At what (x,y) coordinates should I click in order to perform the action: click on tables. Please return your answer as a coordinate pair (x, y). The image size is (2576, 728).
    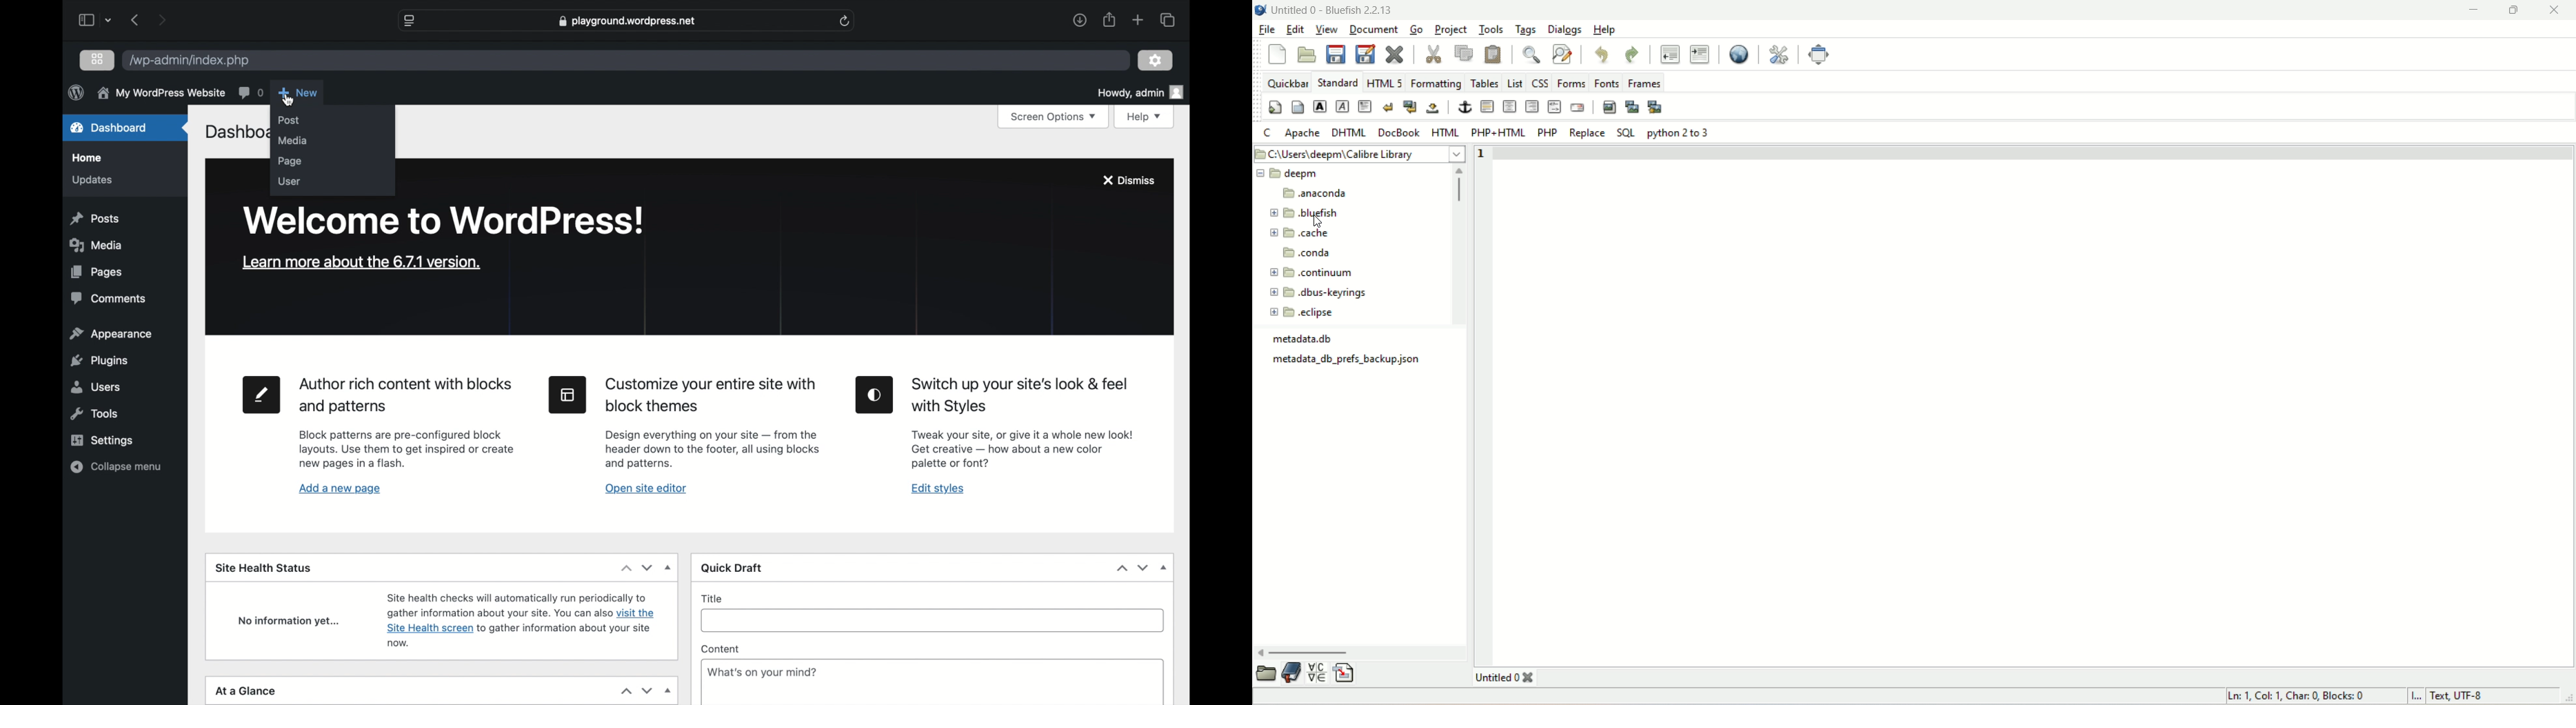
    Looking at the image, I should click on (1485, 83).